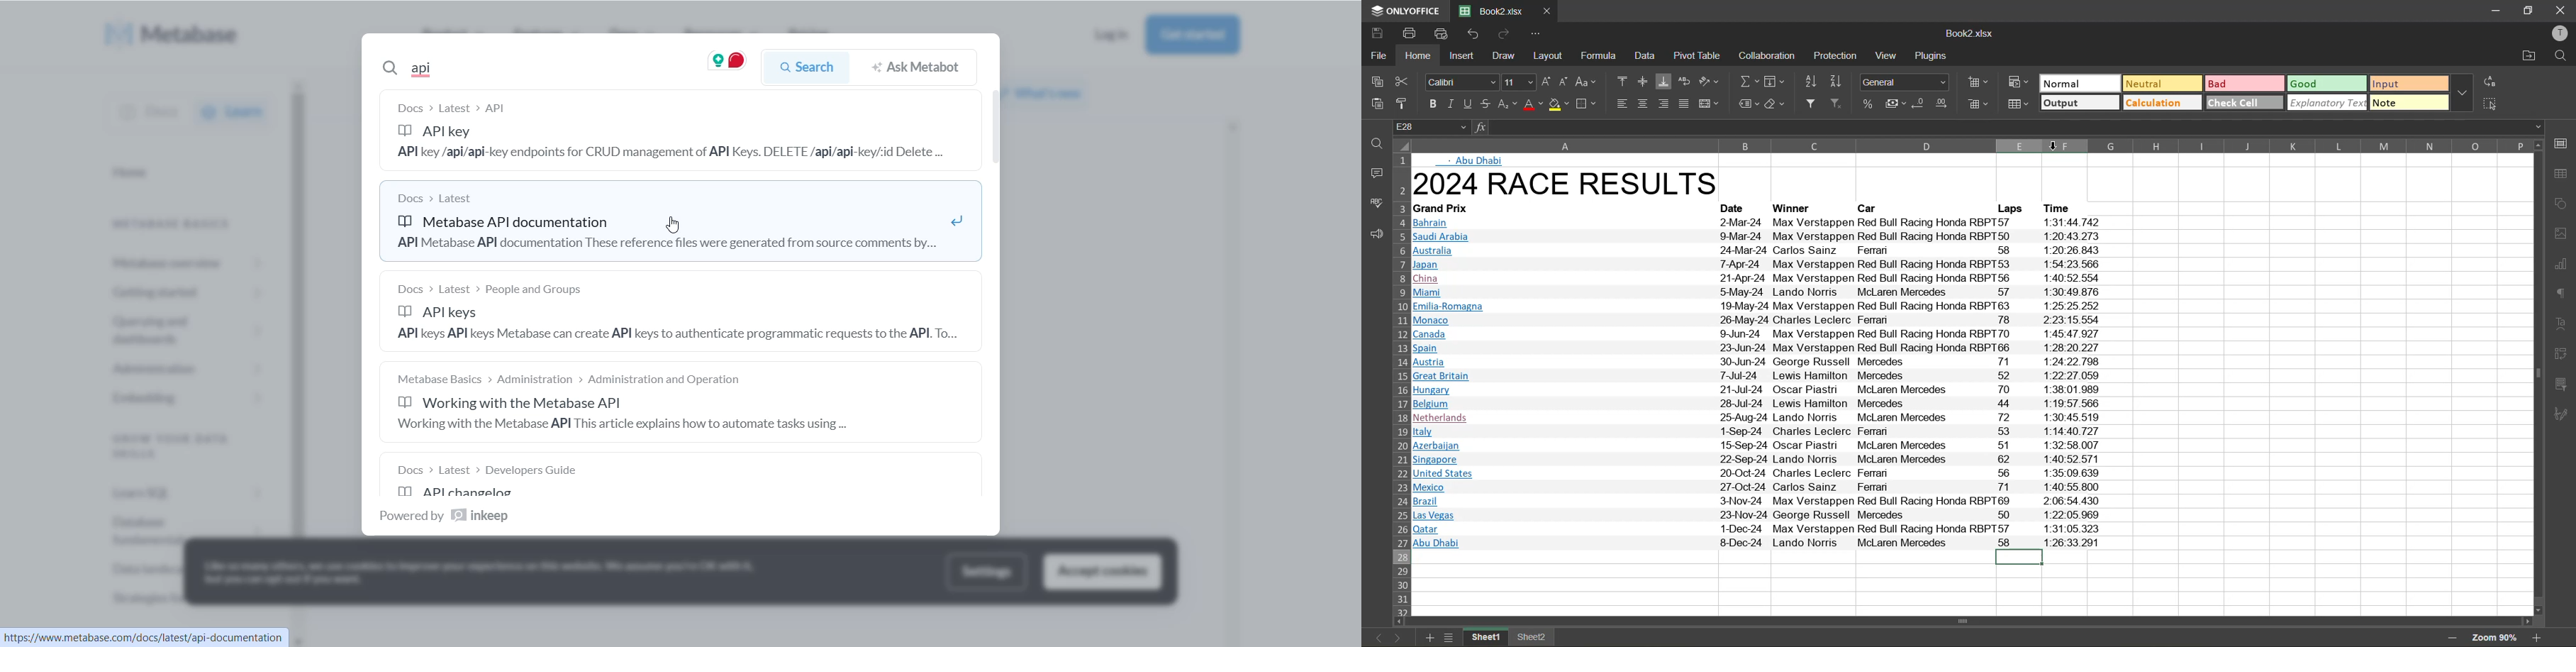 This screenshot has height=672, width=2576. I want to click on Qatar 1-Dec-24 Max Verstappen Red Bull Racing Honda RBPTS57 1:31:05.323, so click(1757, 529).